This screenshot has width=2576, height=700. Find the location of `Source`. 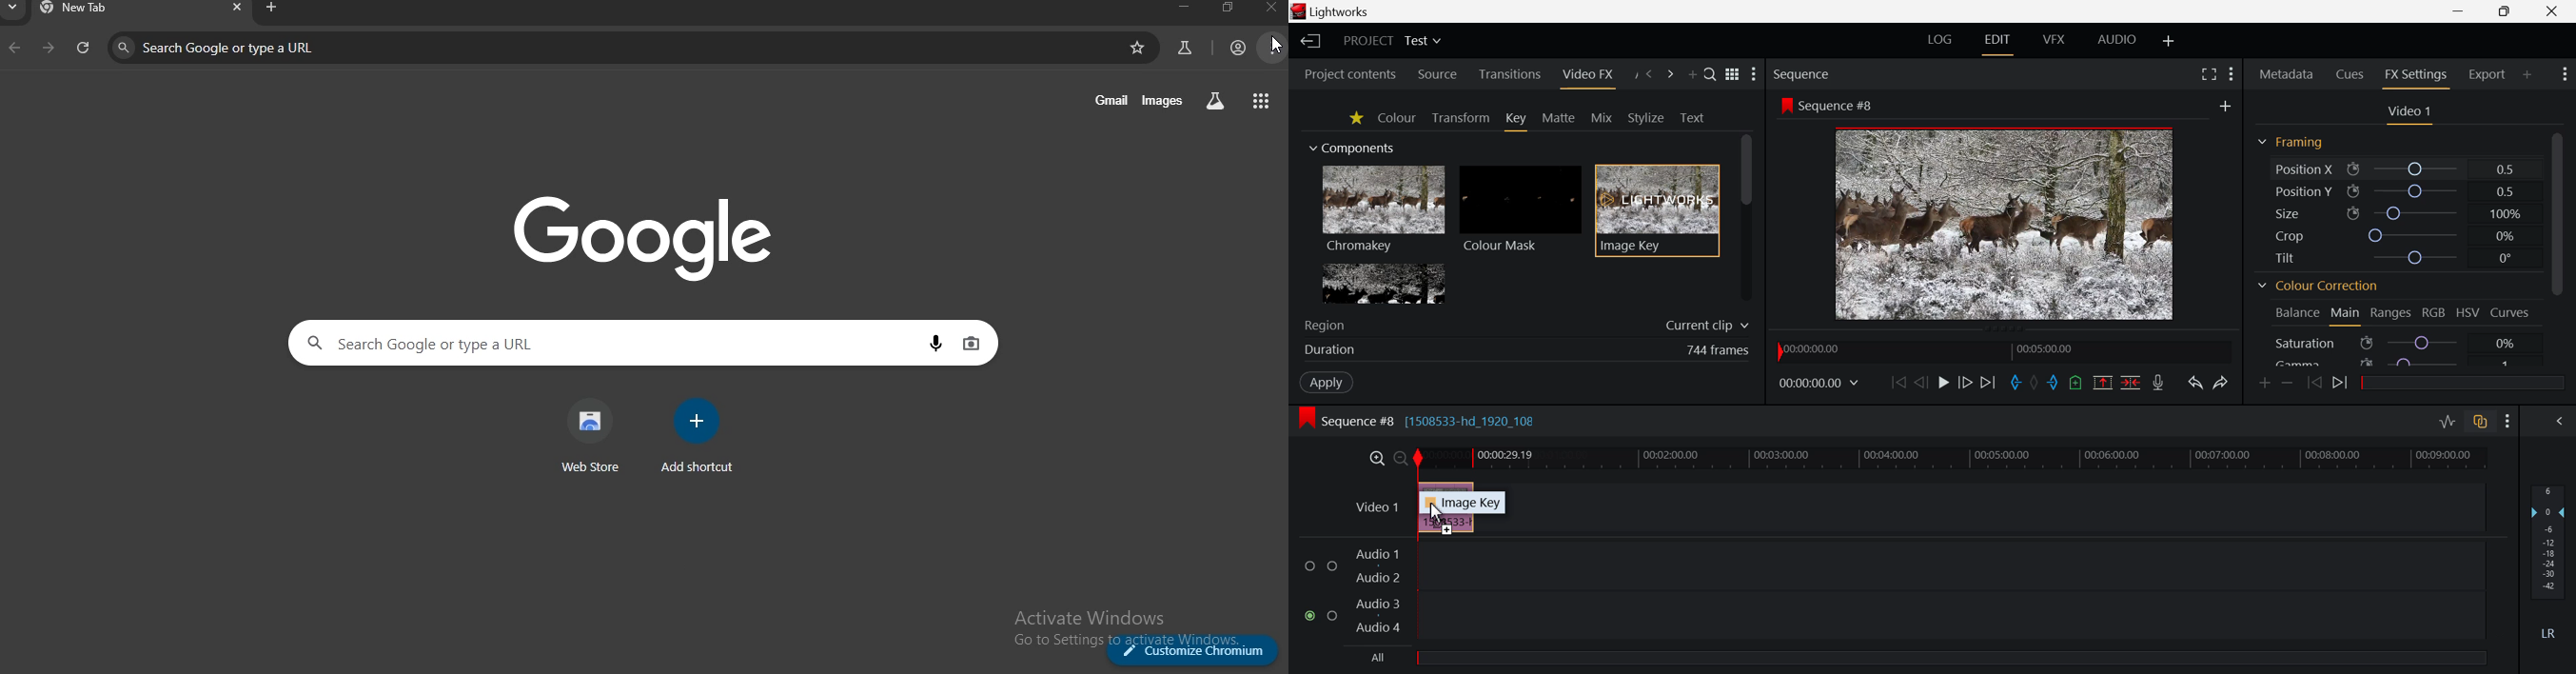

Source is located at coordinates (1437, 72).